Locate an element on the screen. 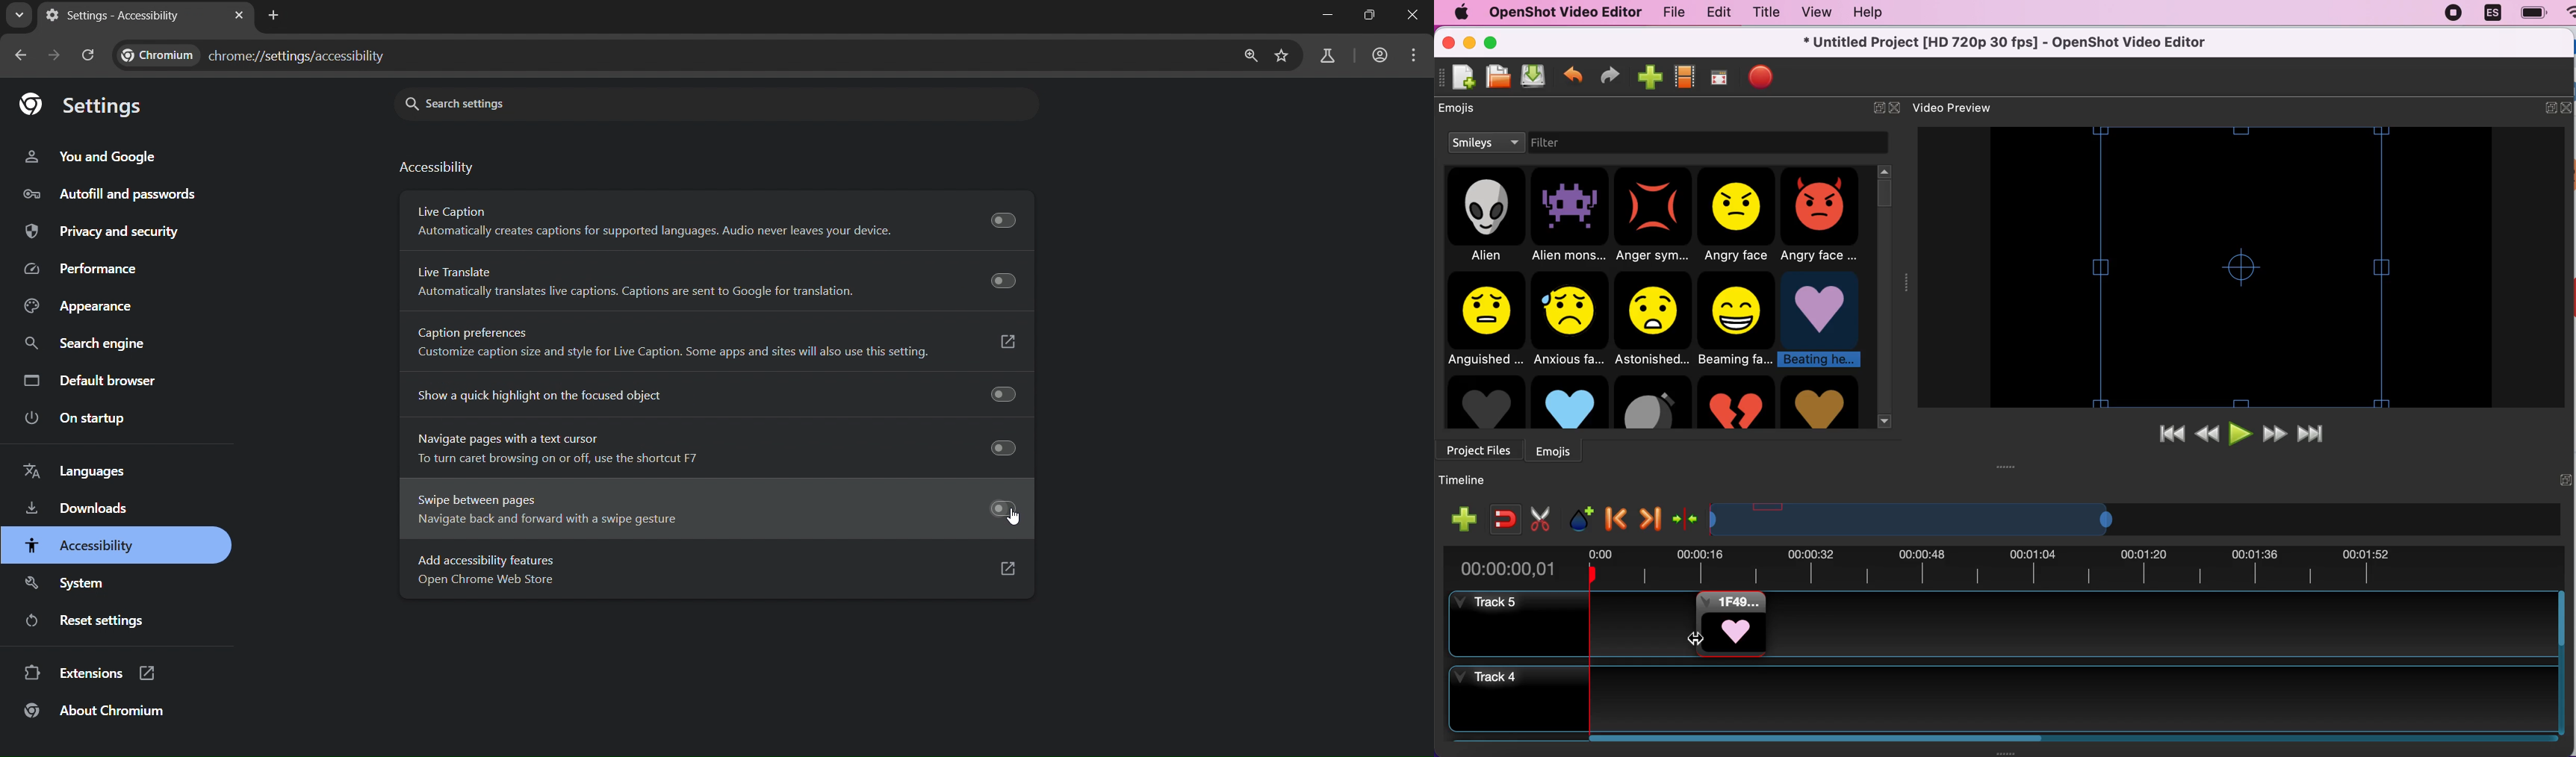  track 4 is located at coordinates (2002, 699).